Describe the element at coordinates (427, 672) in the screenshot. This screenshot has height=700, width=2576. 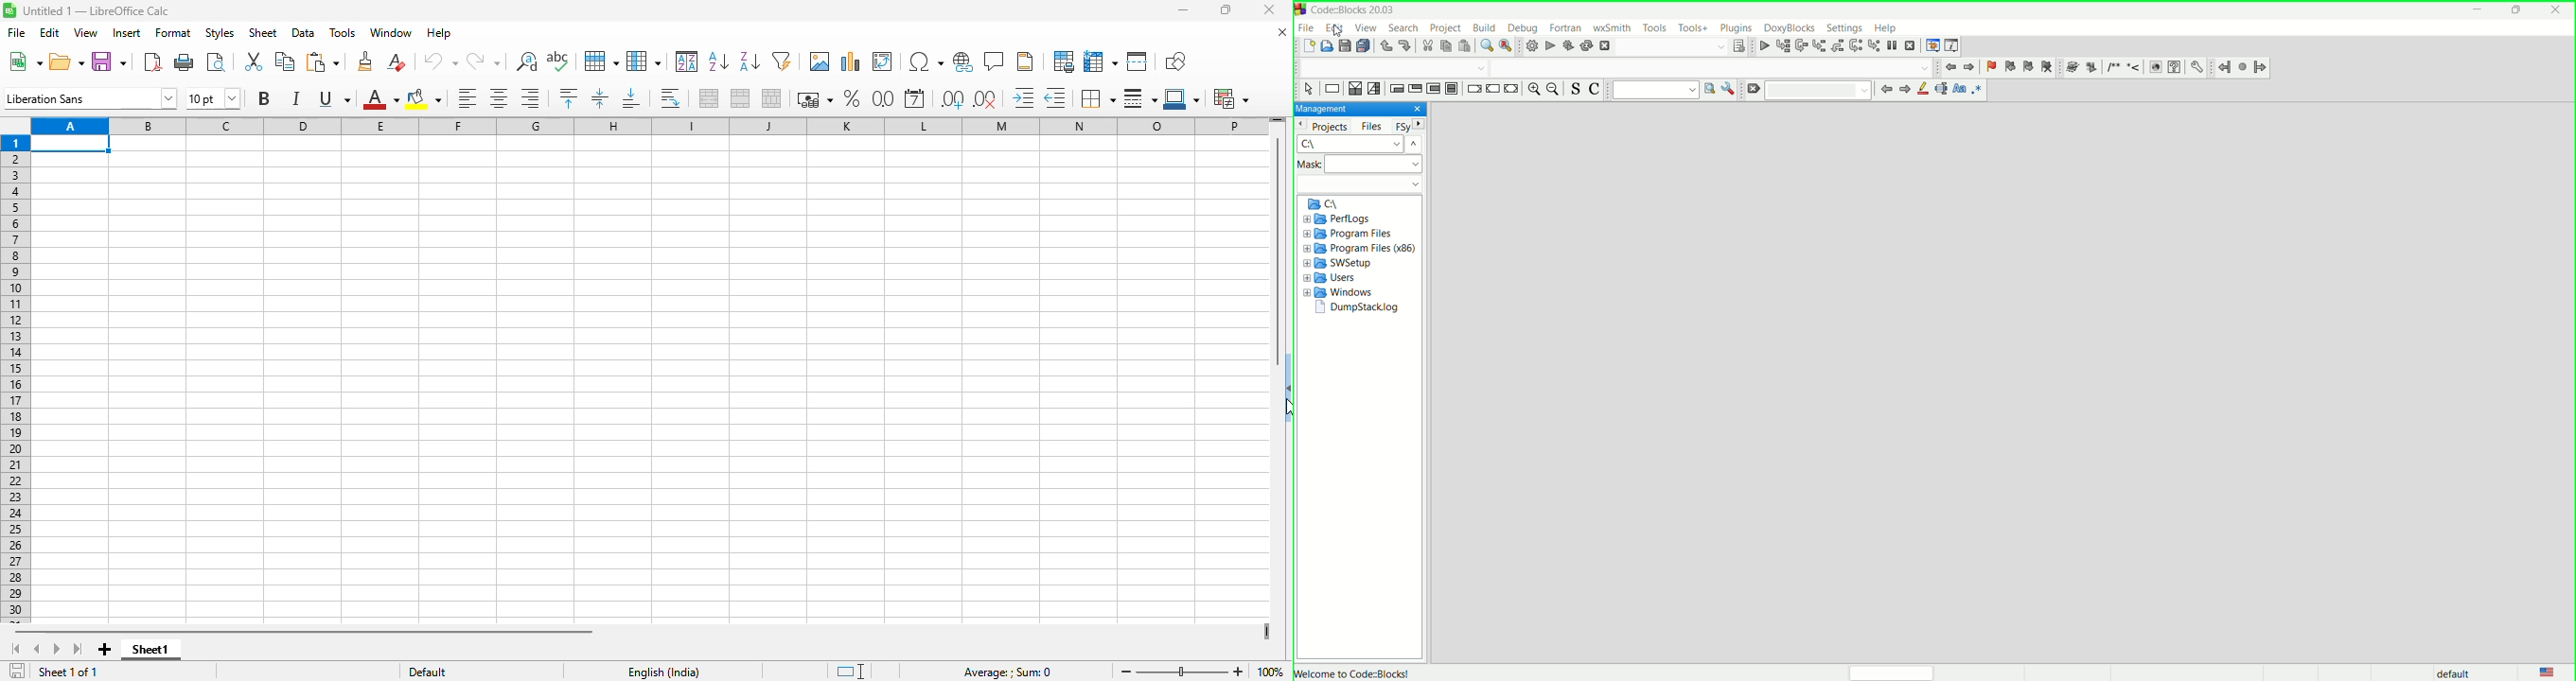
I see `default` at that location.